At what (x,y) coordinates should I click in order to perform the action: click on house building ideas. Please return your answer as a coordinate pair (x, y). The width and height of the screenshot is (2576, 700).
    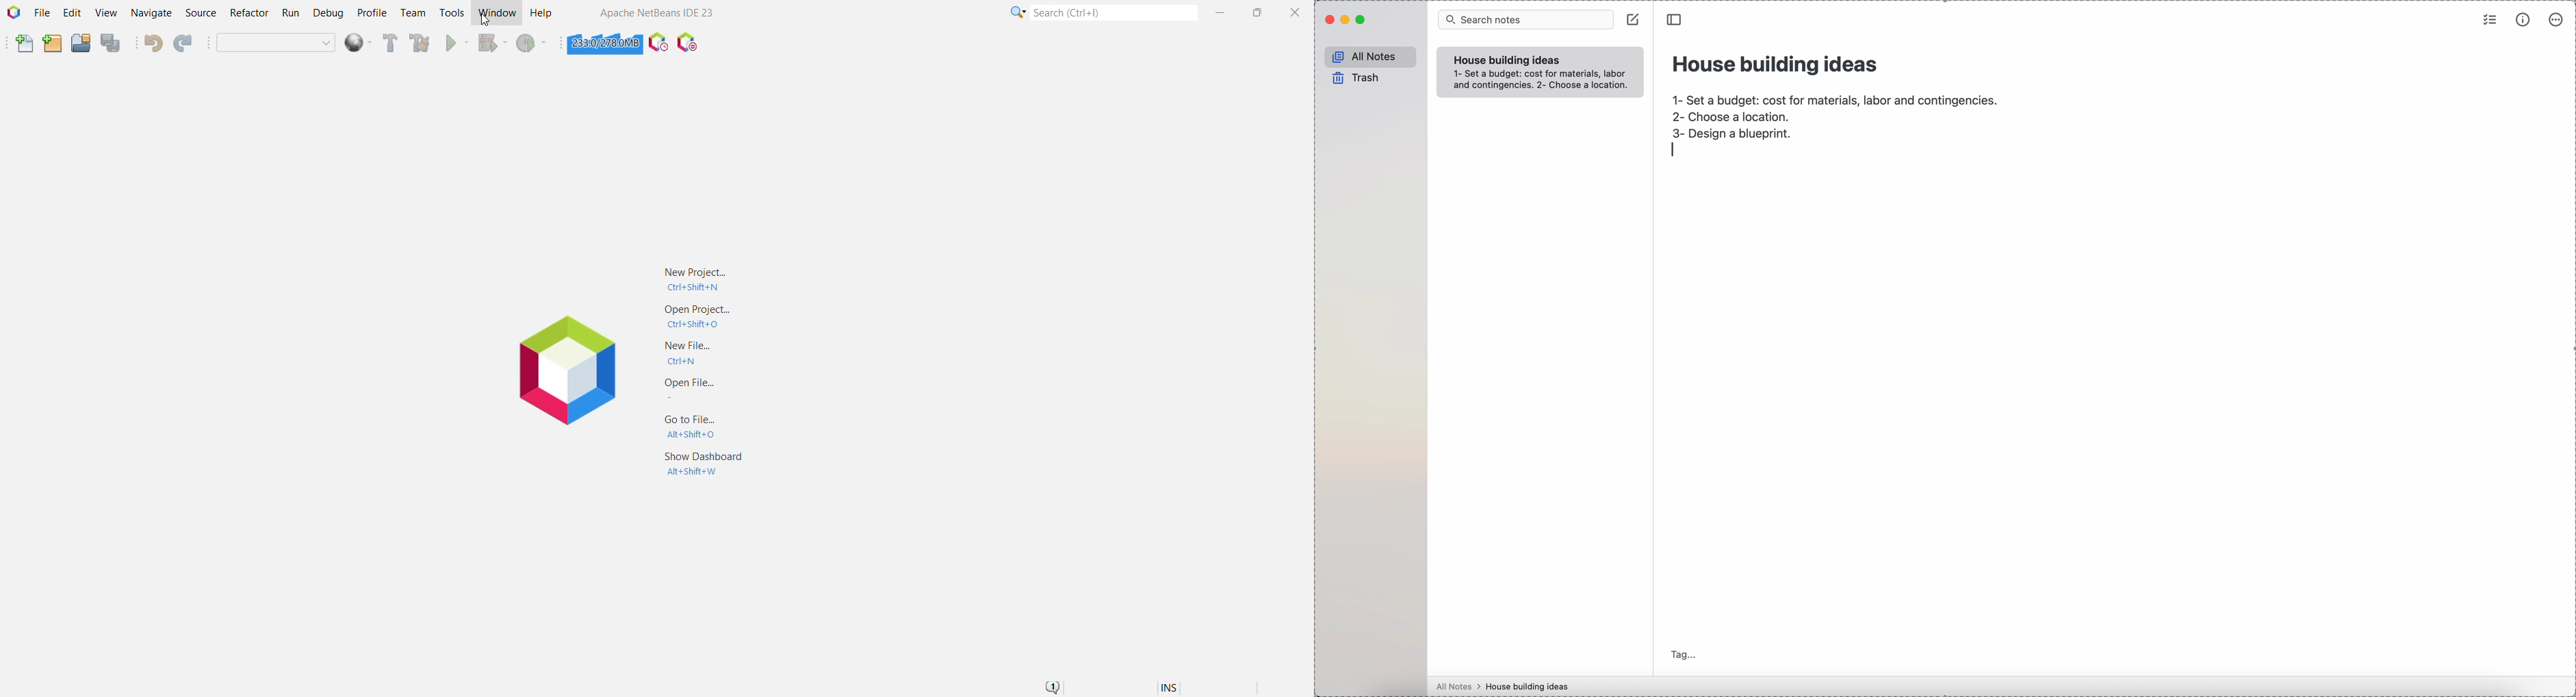
    Looking at the image, I should click on (1504, 60).